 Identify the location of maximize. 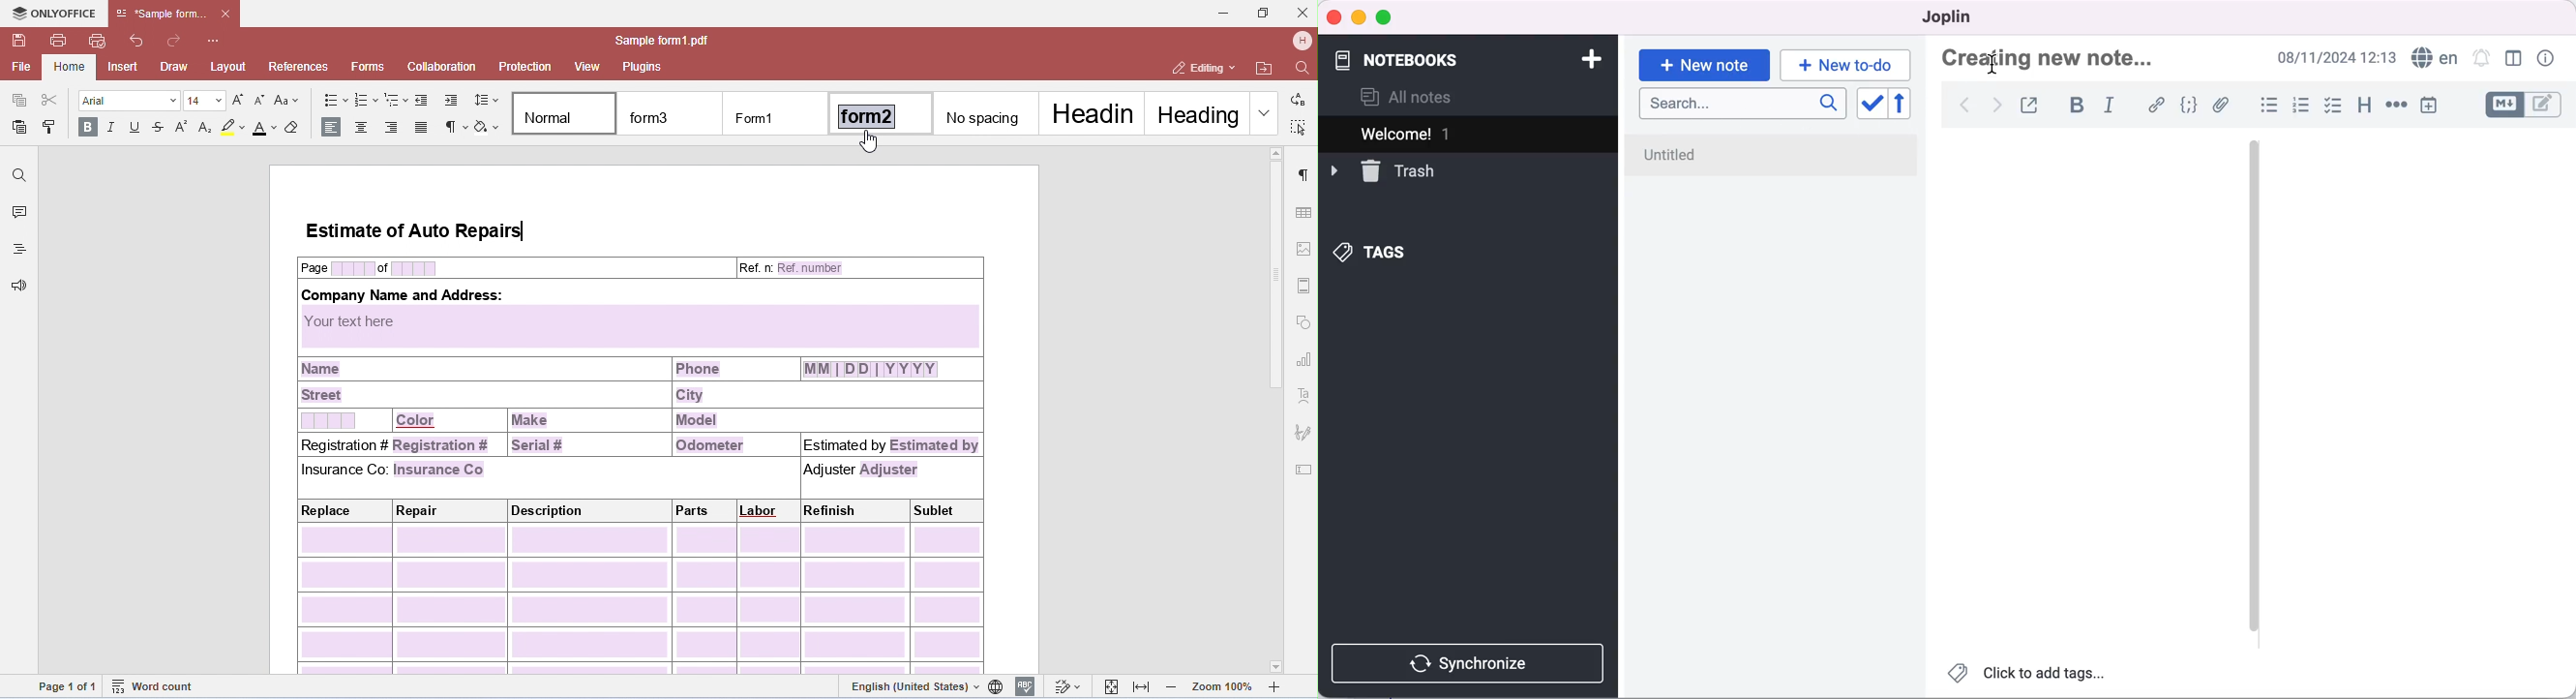
(1386, 18).